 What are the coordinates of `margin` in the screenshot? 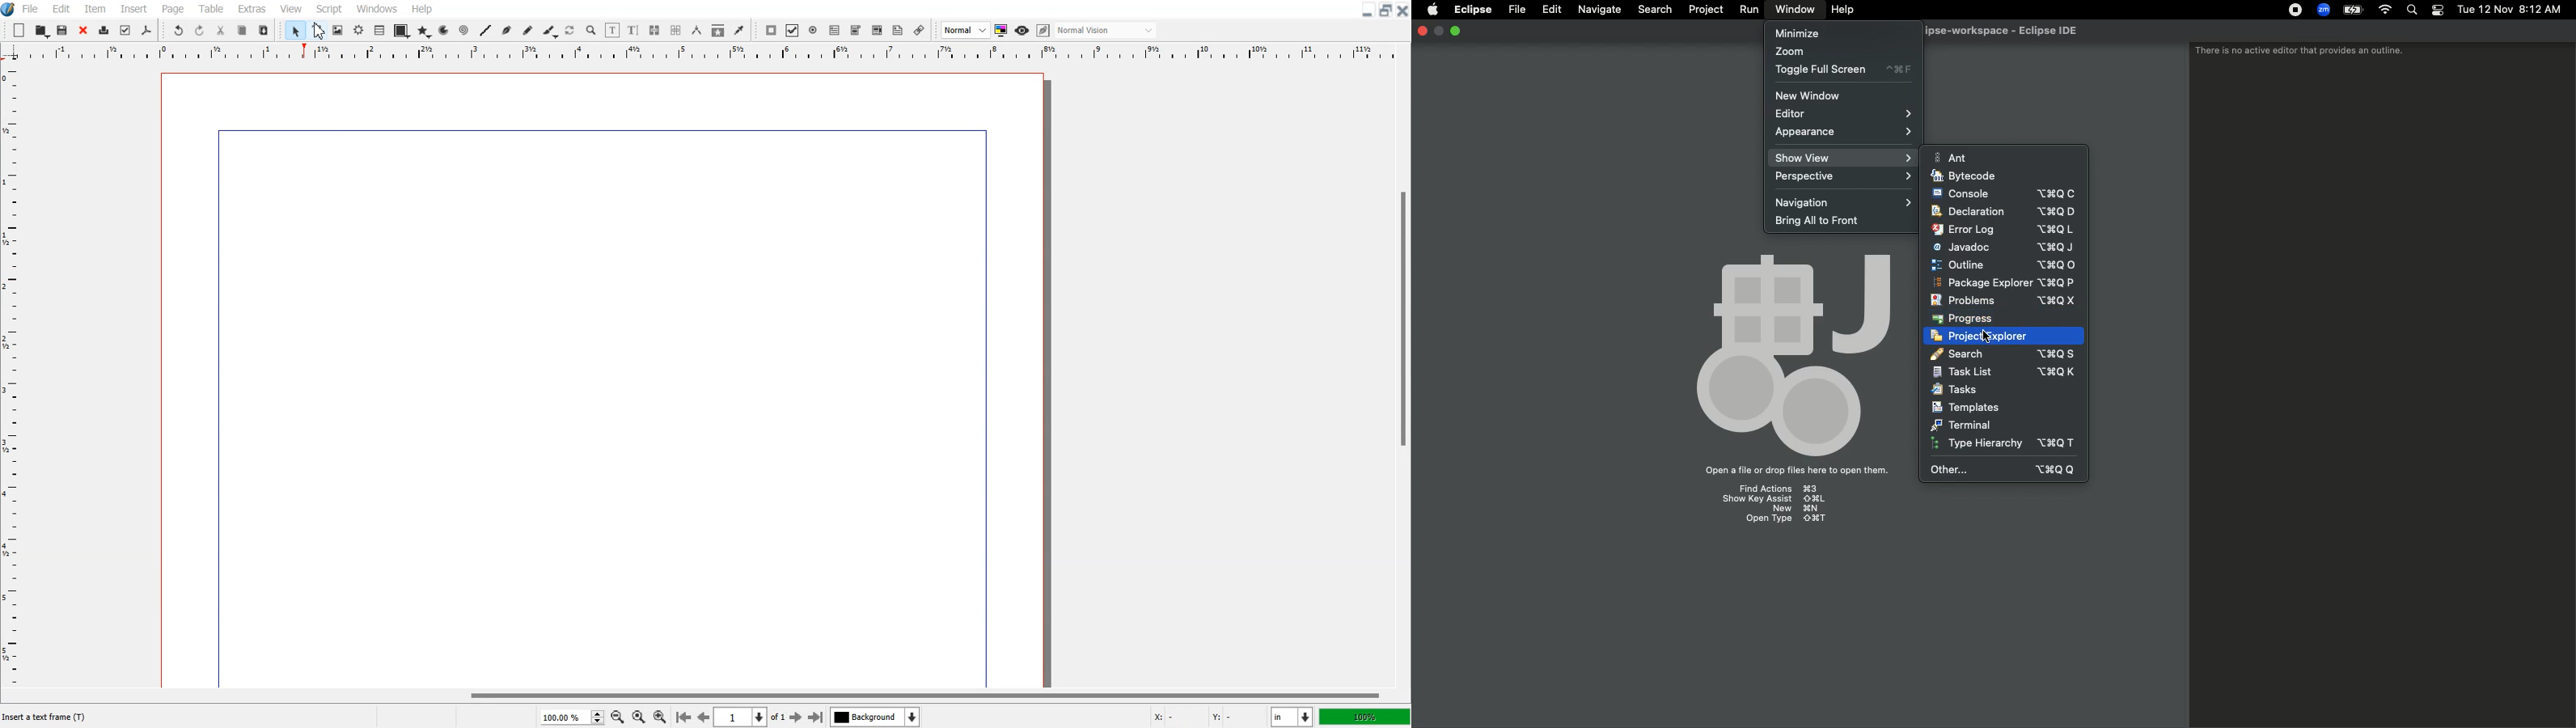 It's located at (988, 406).